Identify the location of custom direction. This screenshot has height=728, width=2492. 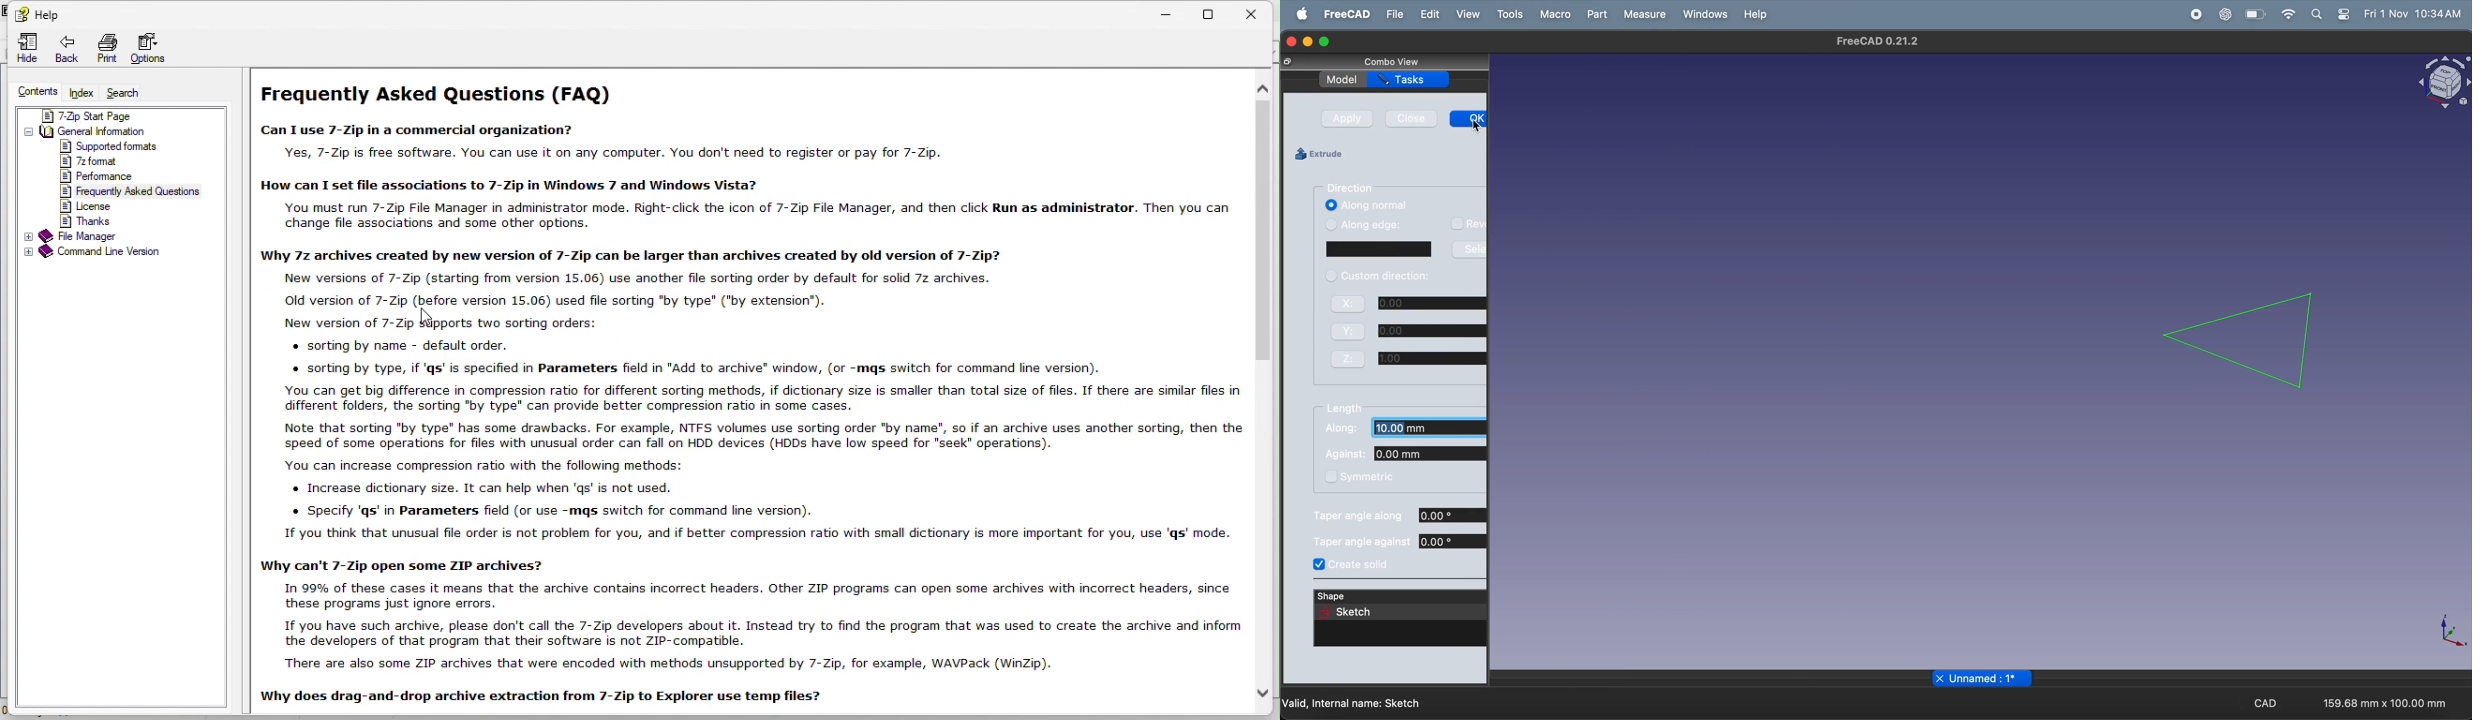
(1393, 275).